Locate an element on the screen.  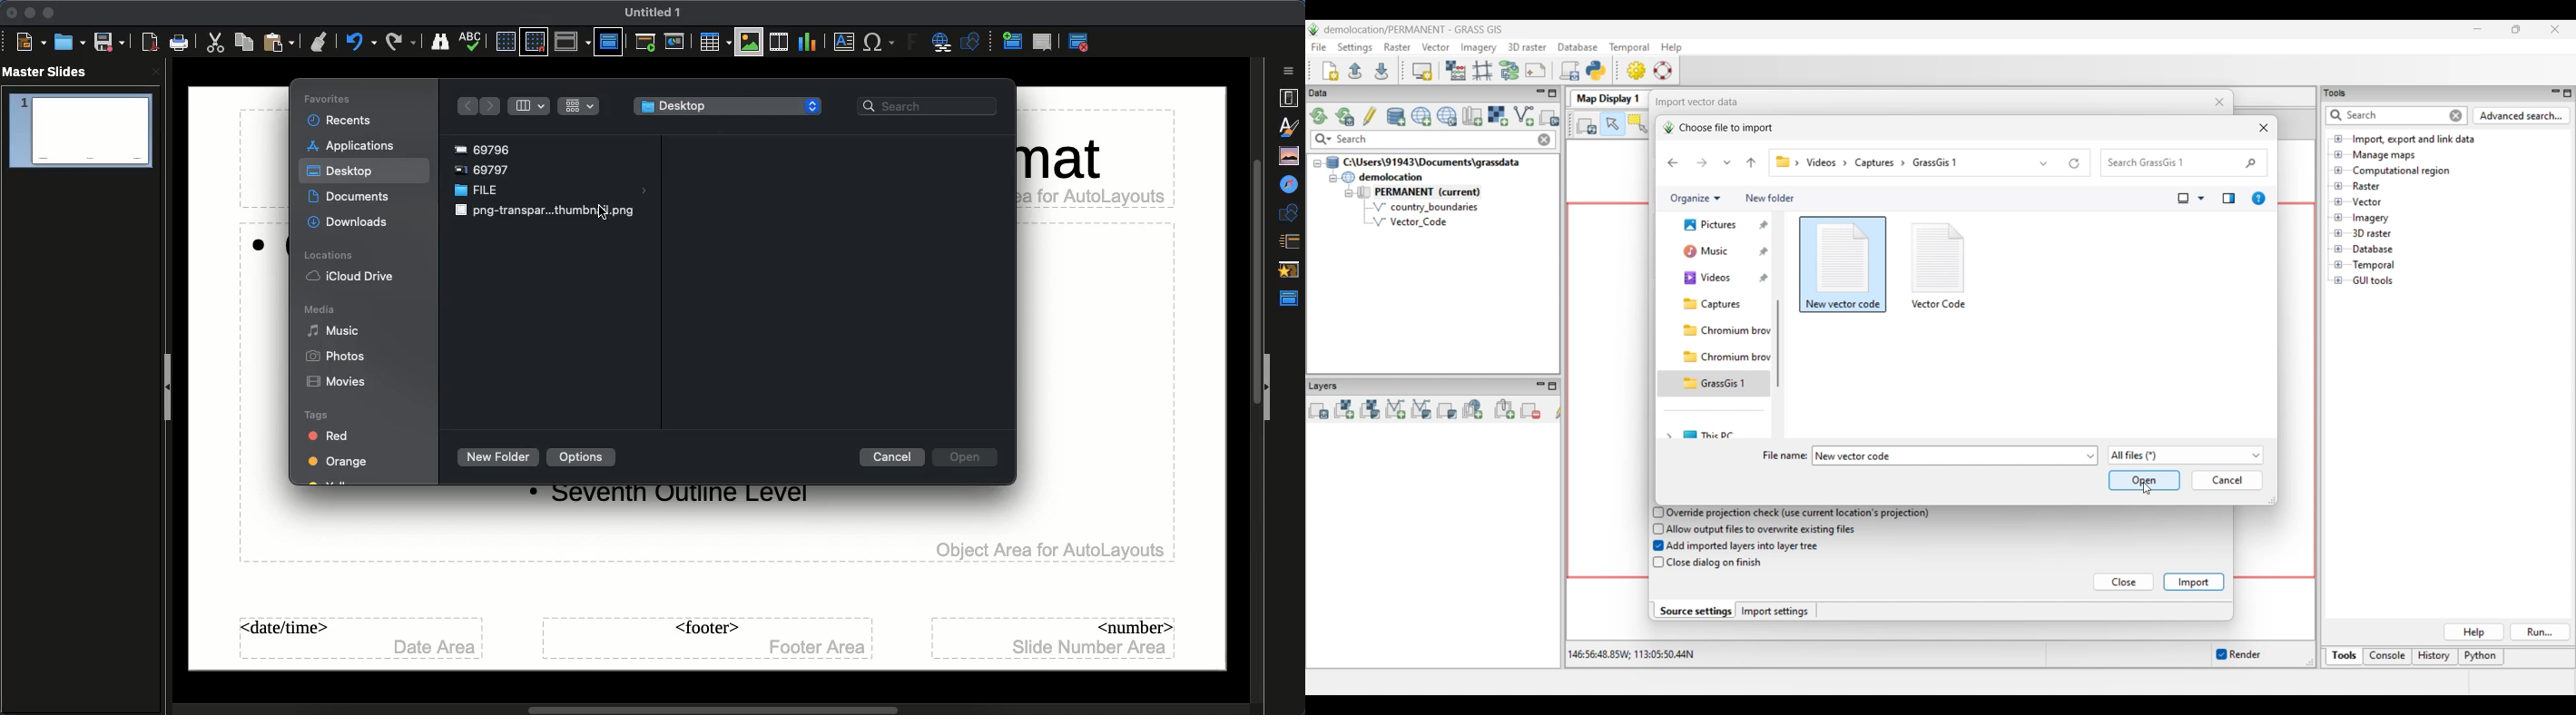
close is located at coordinates (156, 72).